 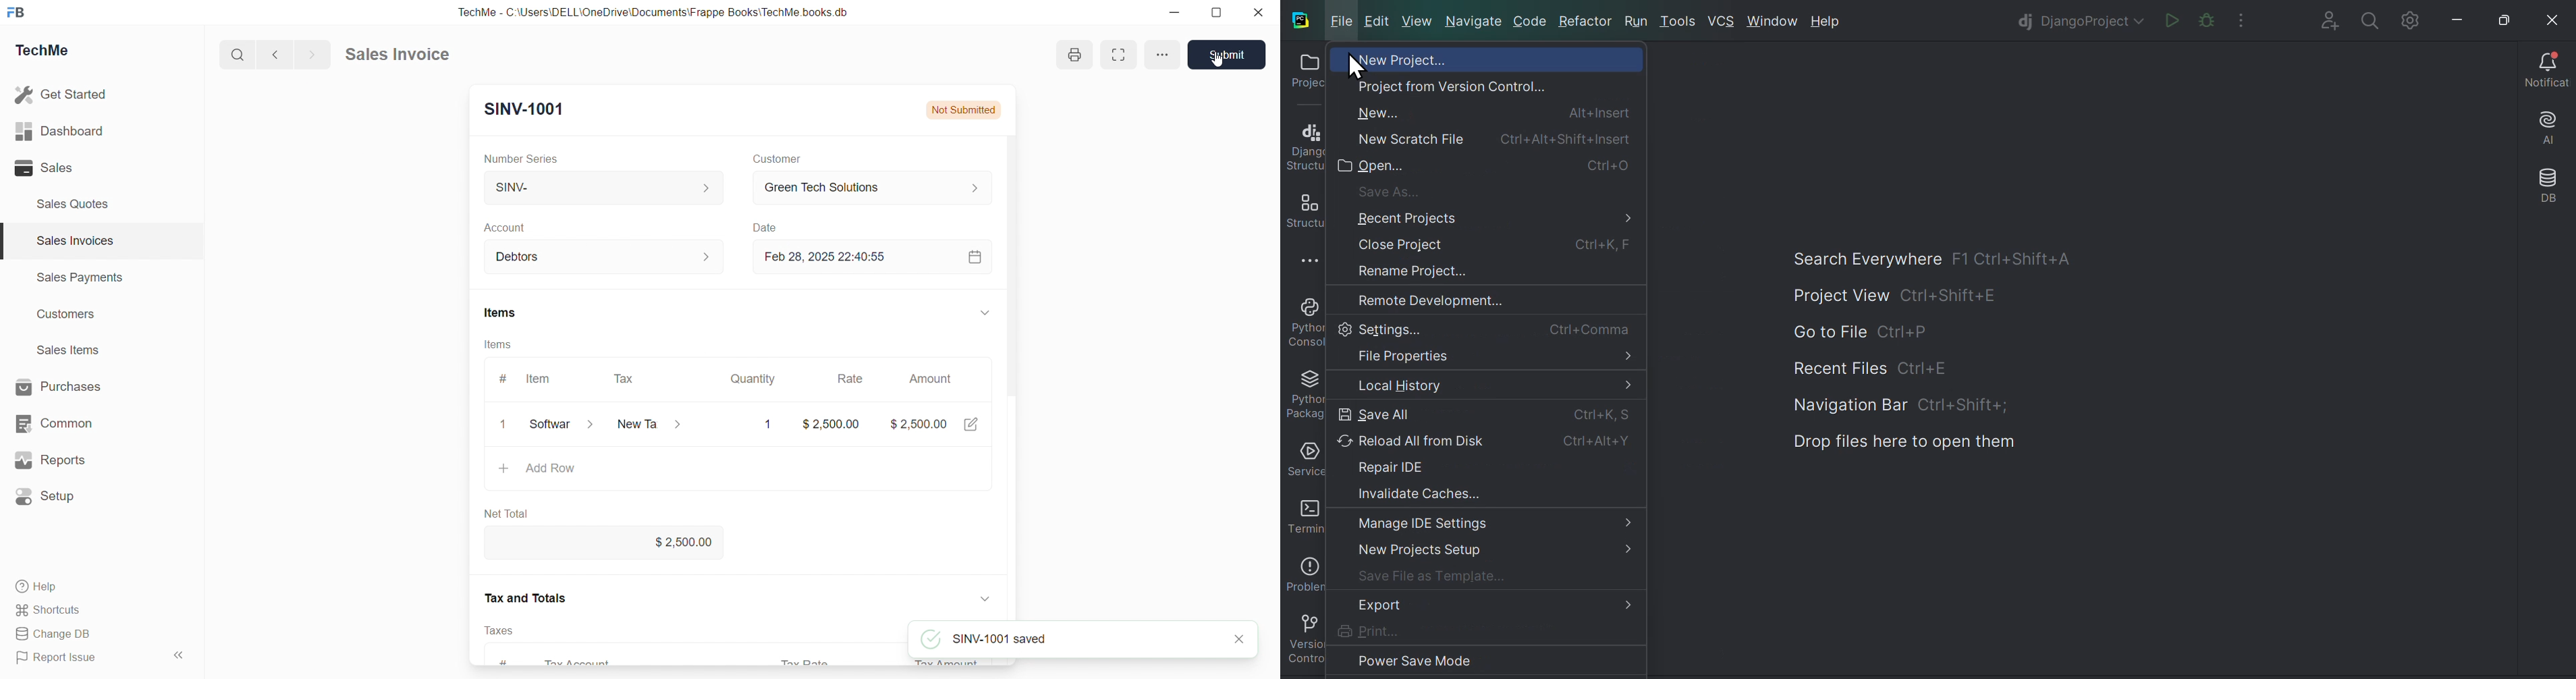 What do you see at coordinates (1074, 55) in the screenshot?
I see `print` at bounding box center [1074, 55].